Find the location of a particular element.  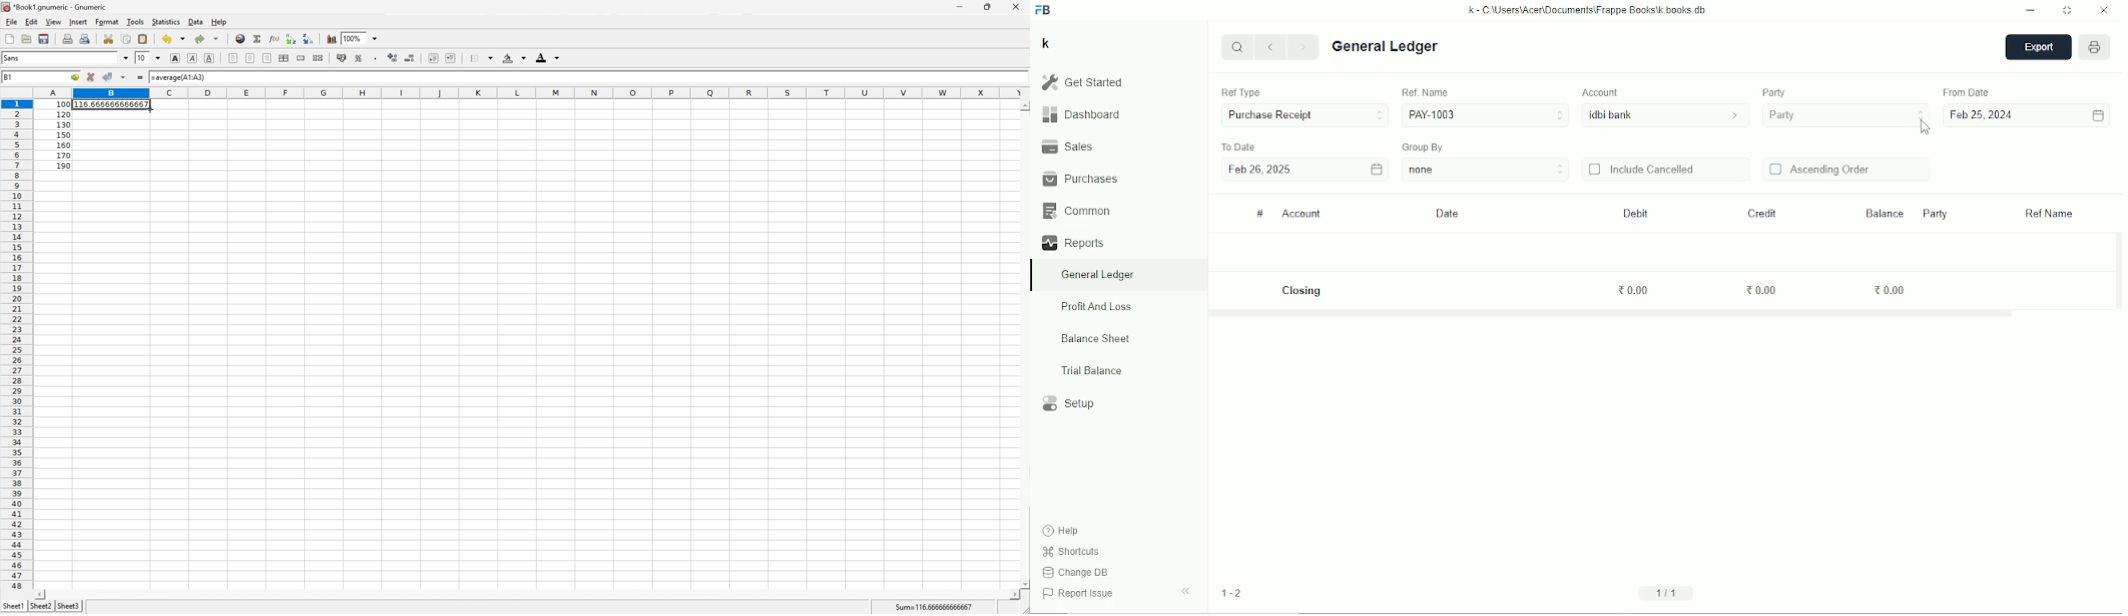

Insert a chart is located at coordinates (331, 38).